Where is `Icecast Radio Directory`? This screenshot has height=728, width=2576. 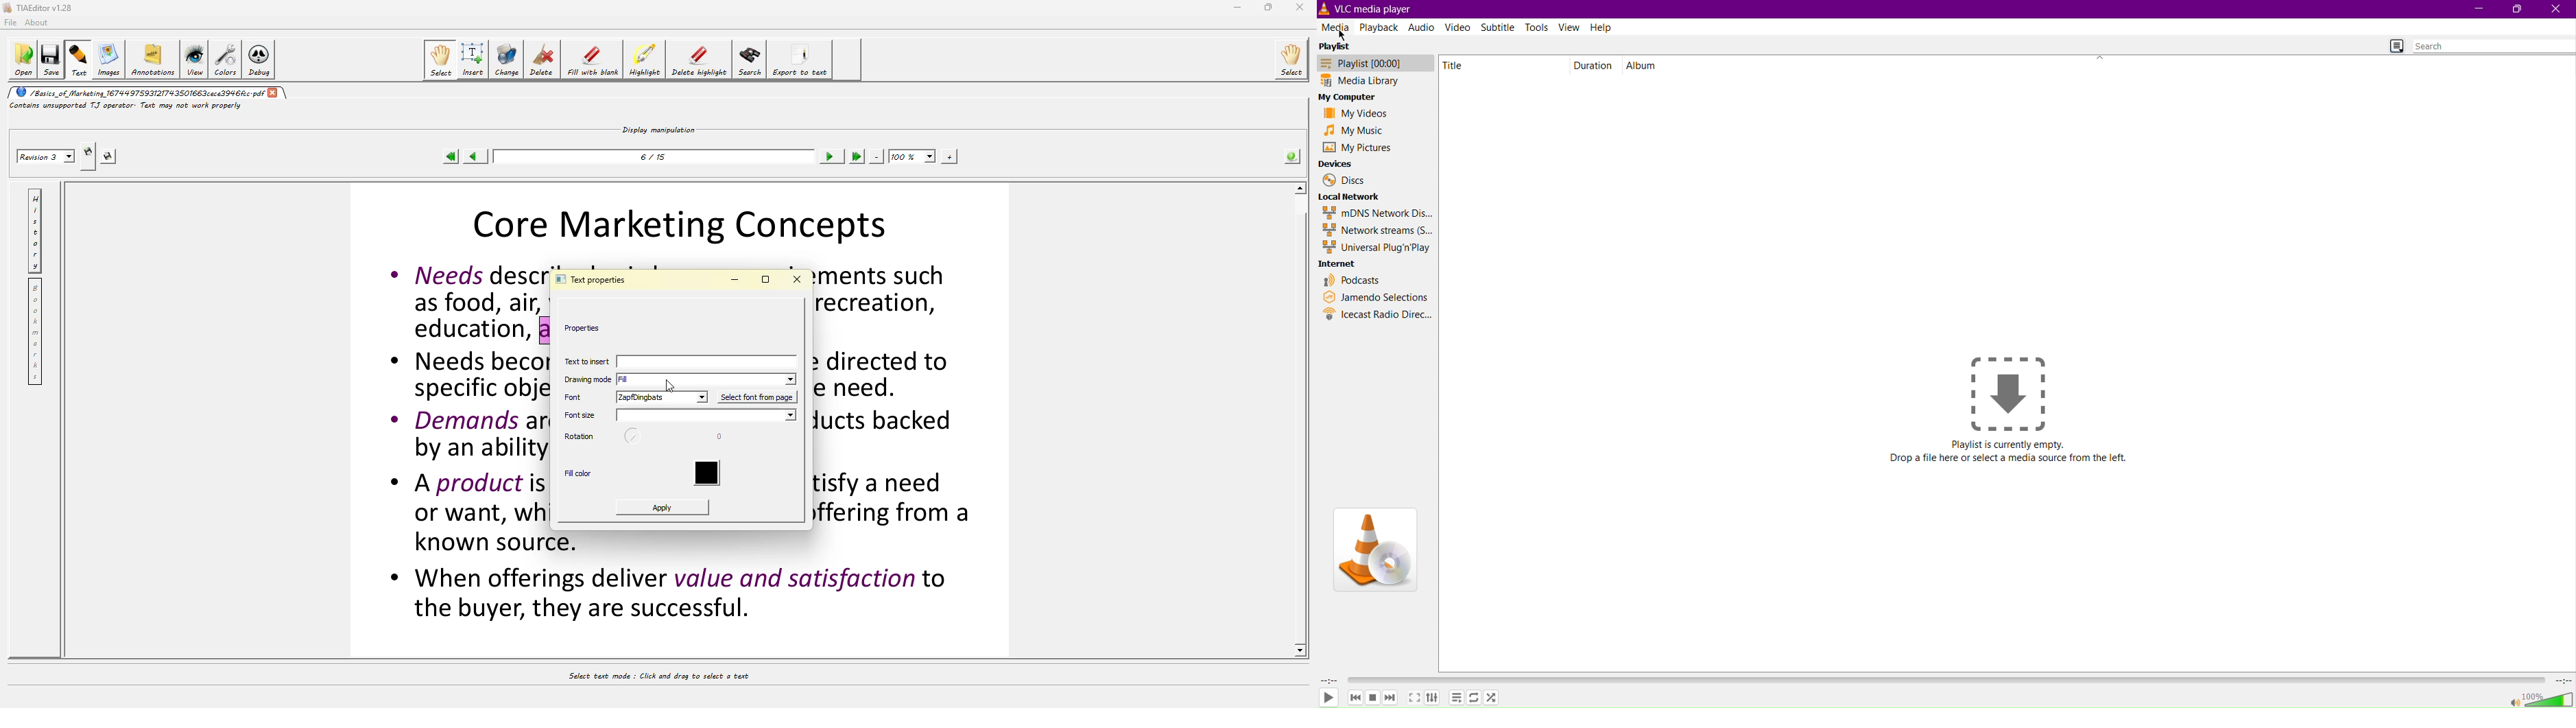
Icecast Radio Directory is located at coordinates (1377, 315).